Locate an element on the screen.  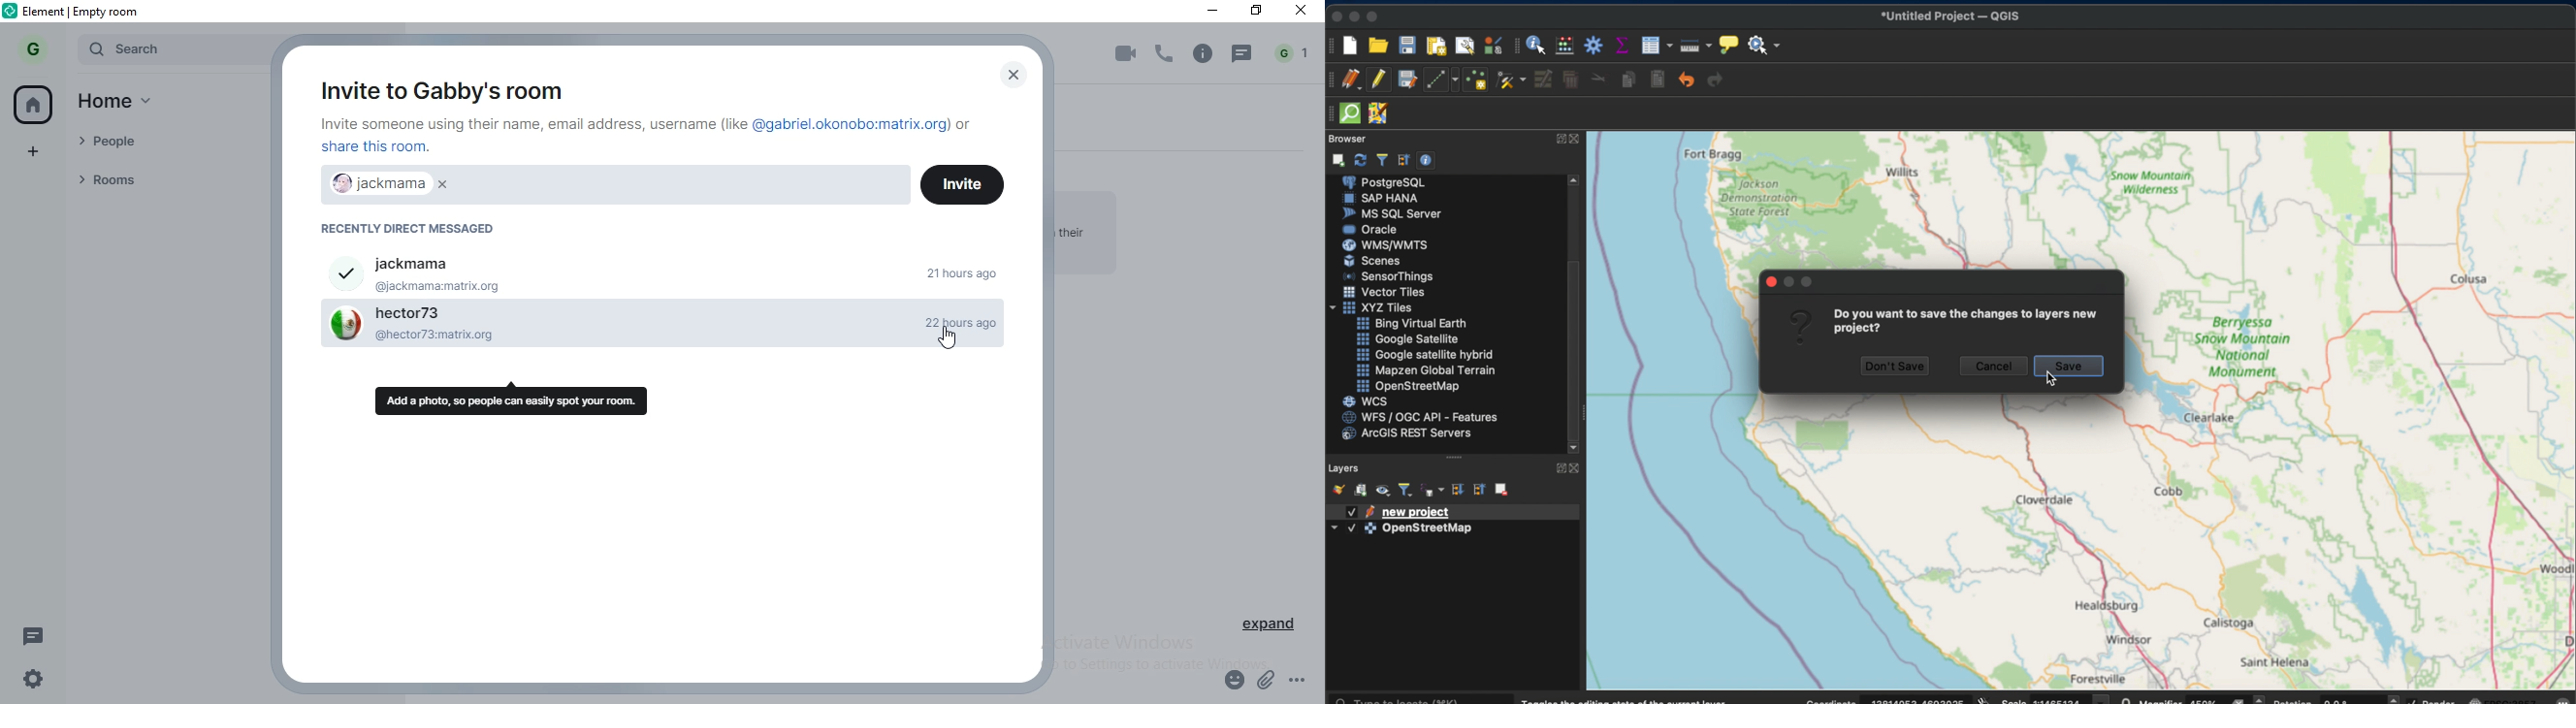
CONTRACT is located at coordinates (1576, 139).